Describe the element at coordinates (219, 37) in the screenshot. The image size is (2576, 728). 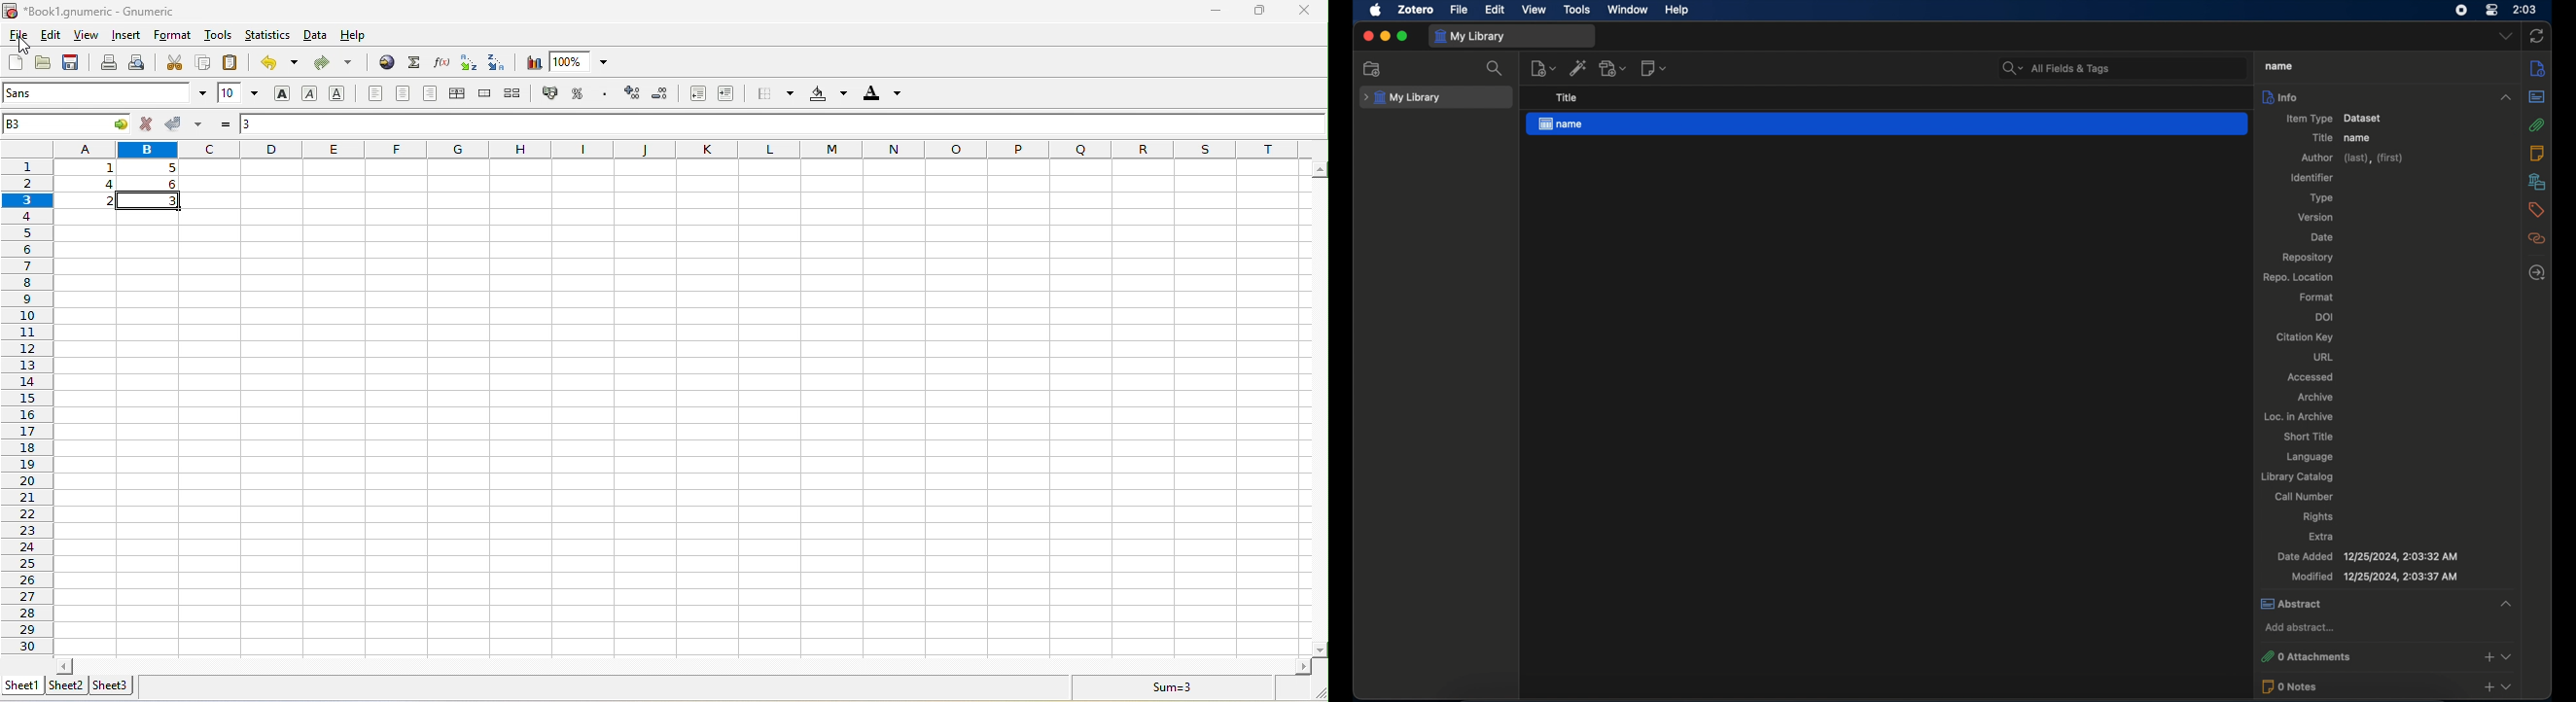
I see `tools` at that location.